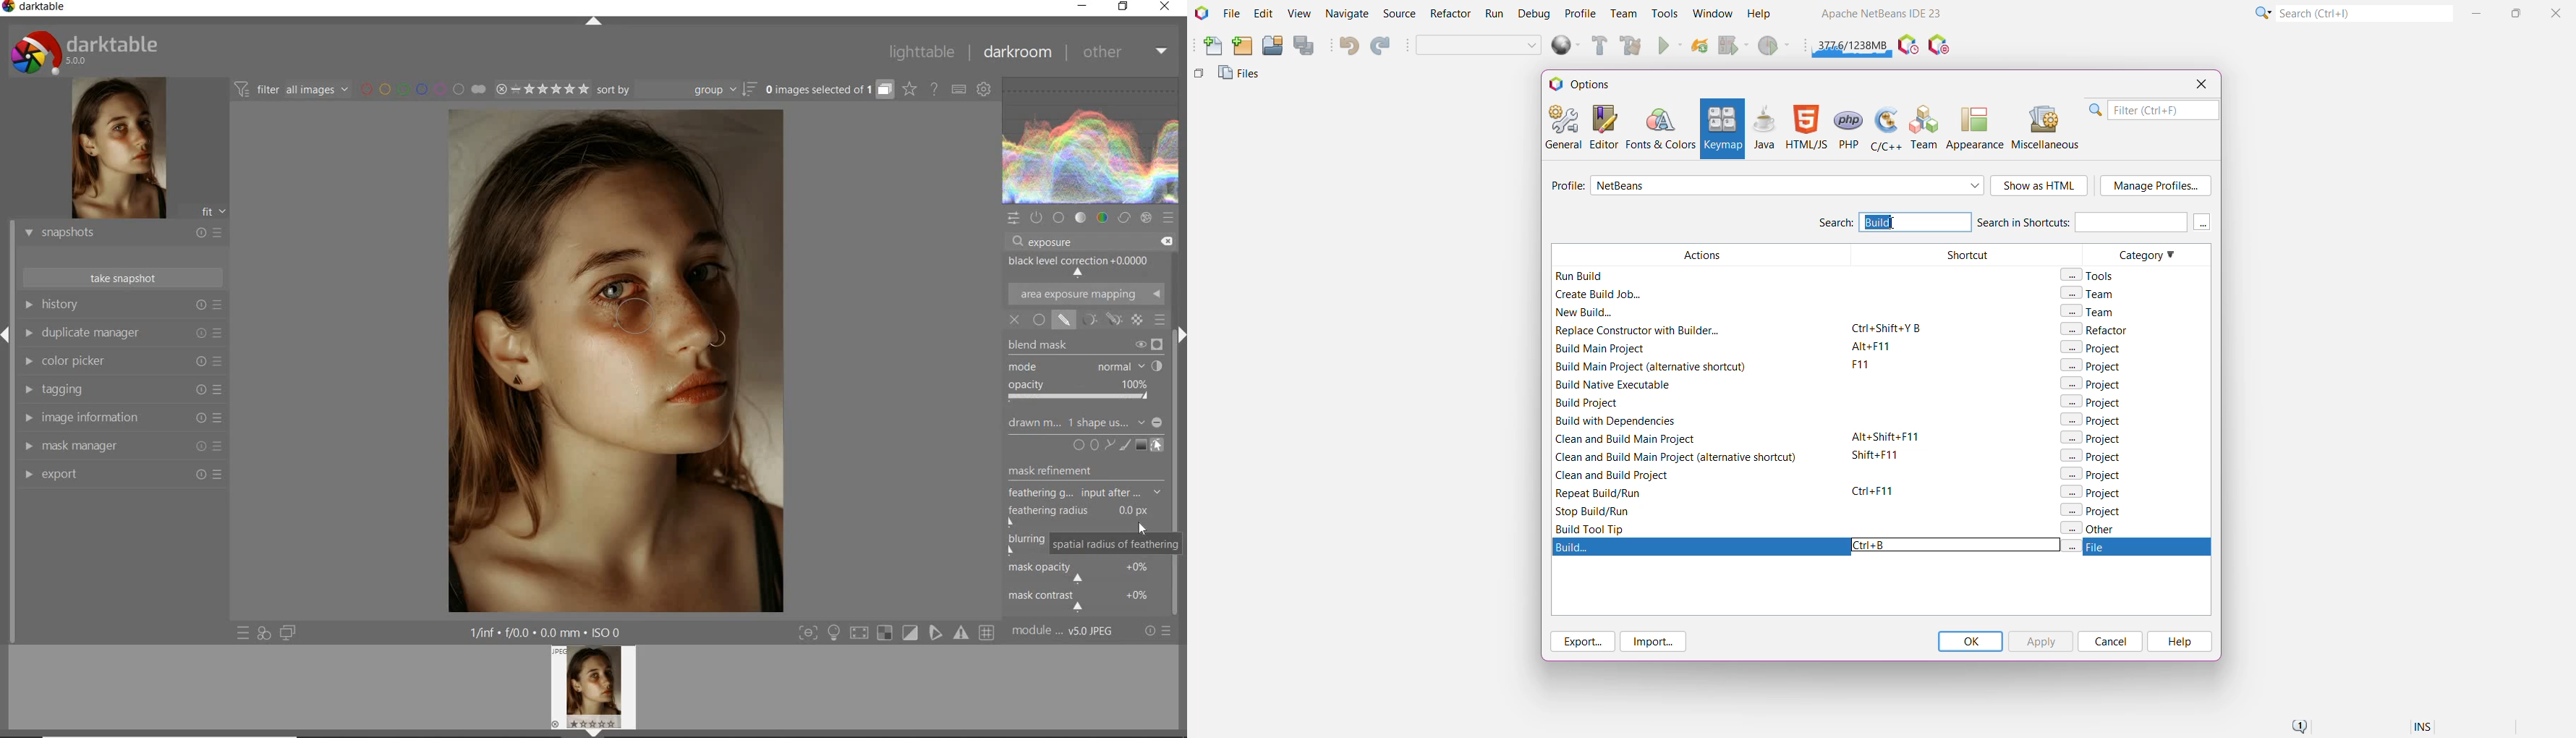 The height and width of the screenshot is (756, 2576). I want to click on SHOW AND EDIT MASK ELEMENT, so click(1158, 445).